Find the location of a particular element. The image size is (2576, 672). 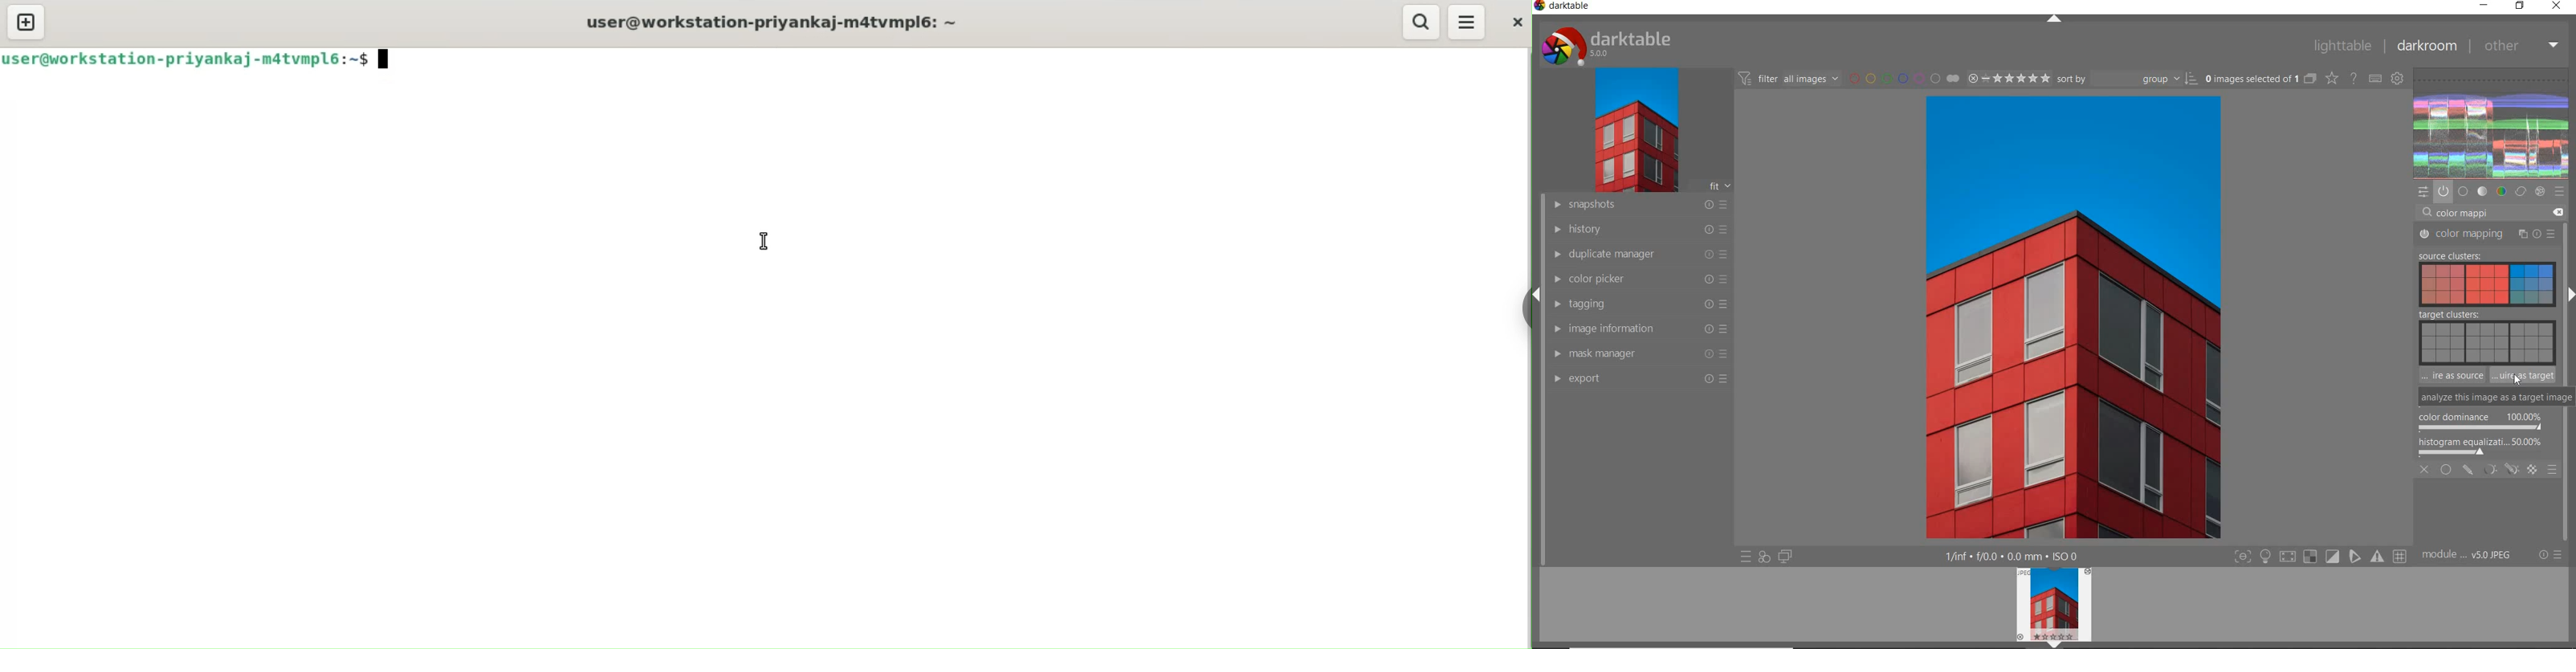

color is located at coordinates (2501, 193).